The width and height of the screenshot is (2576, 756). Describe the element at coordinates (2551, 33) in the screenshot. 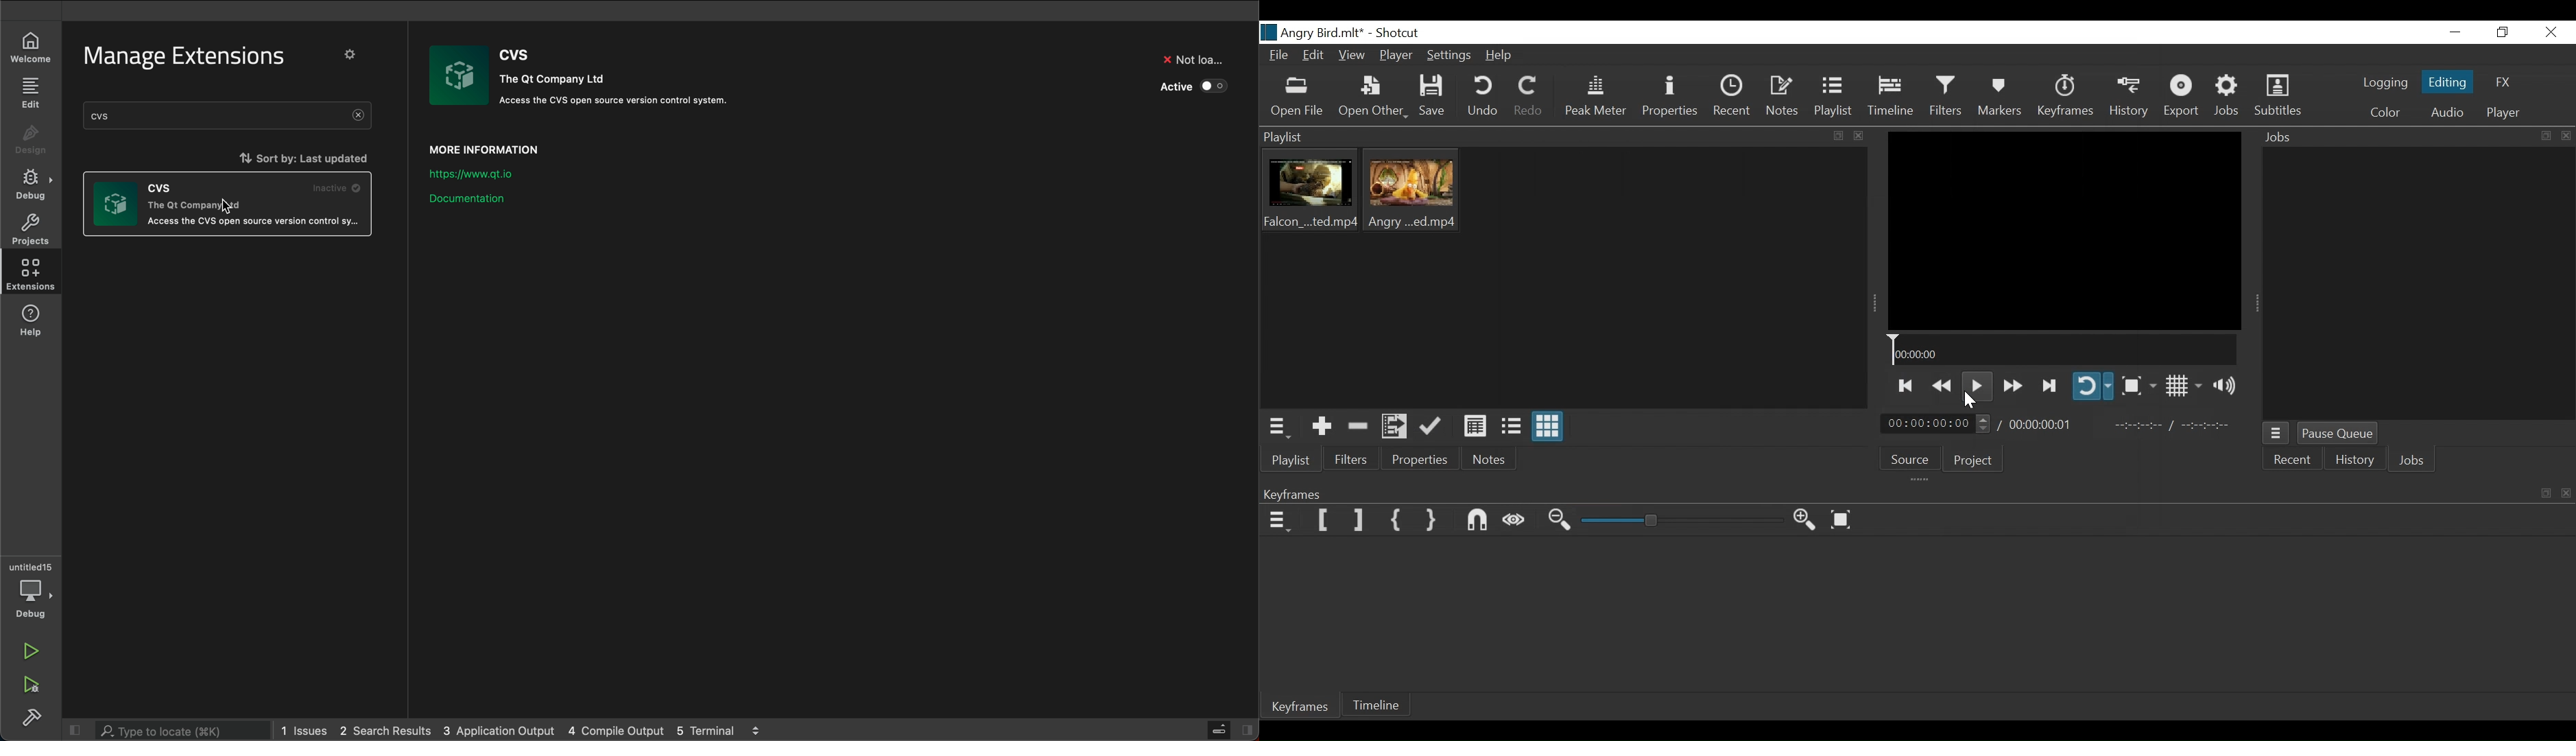

I see `Close` at that location.